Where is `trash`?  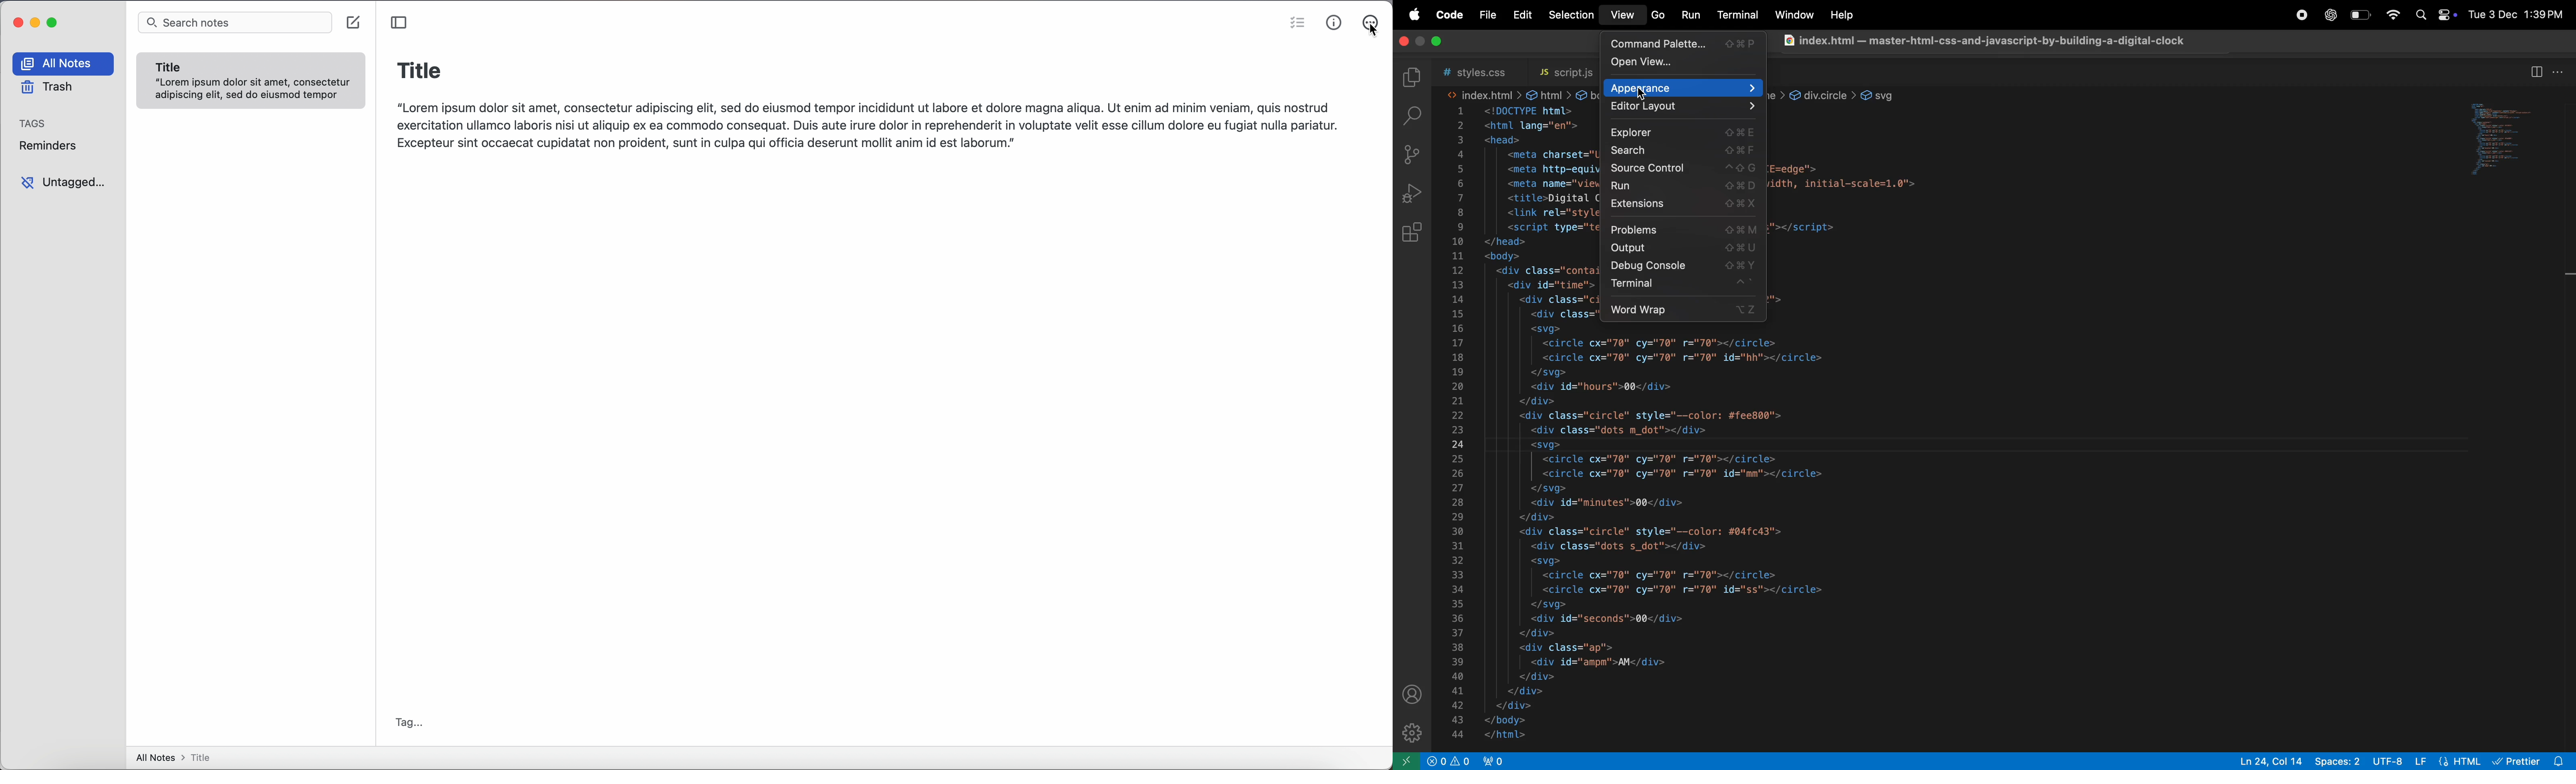
trash is located at coordinates (46, 88).